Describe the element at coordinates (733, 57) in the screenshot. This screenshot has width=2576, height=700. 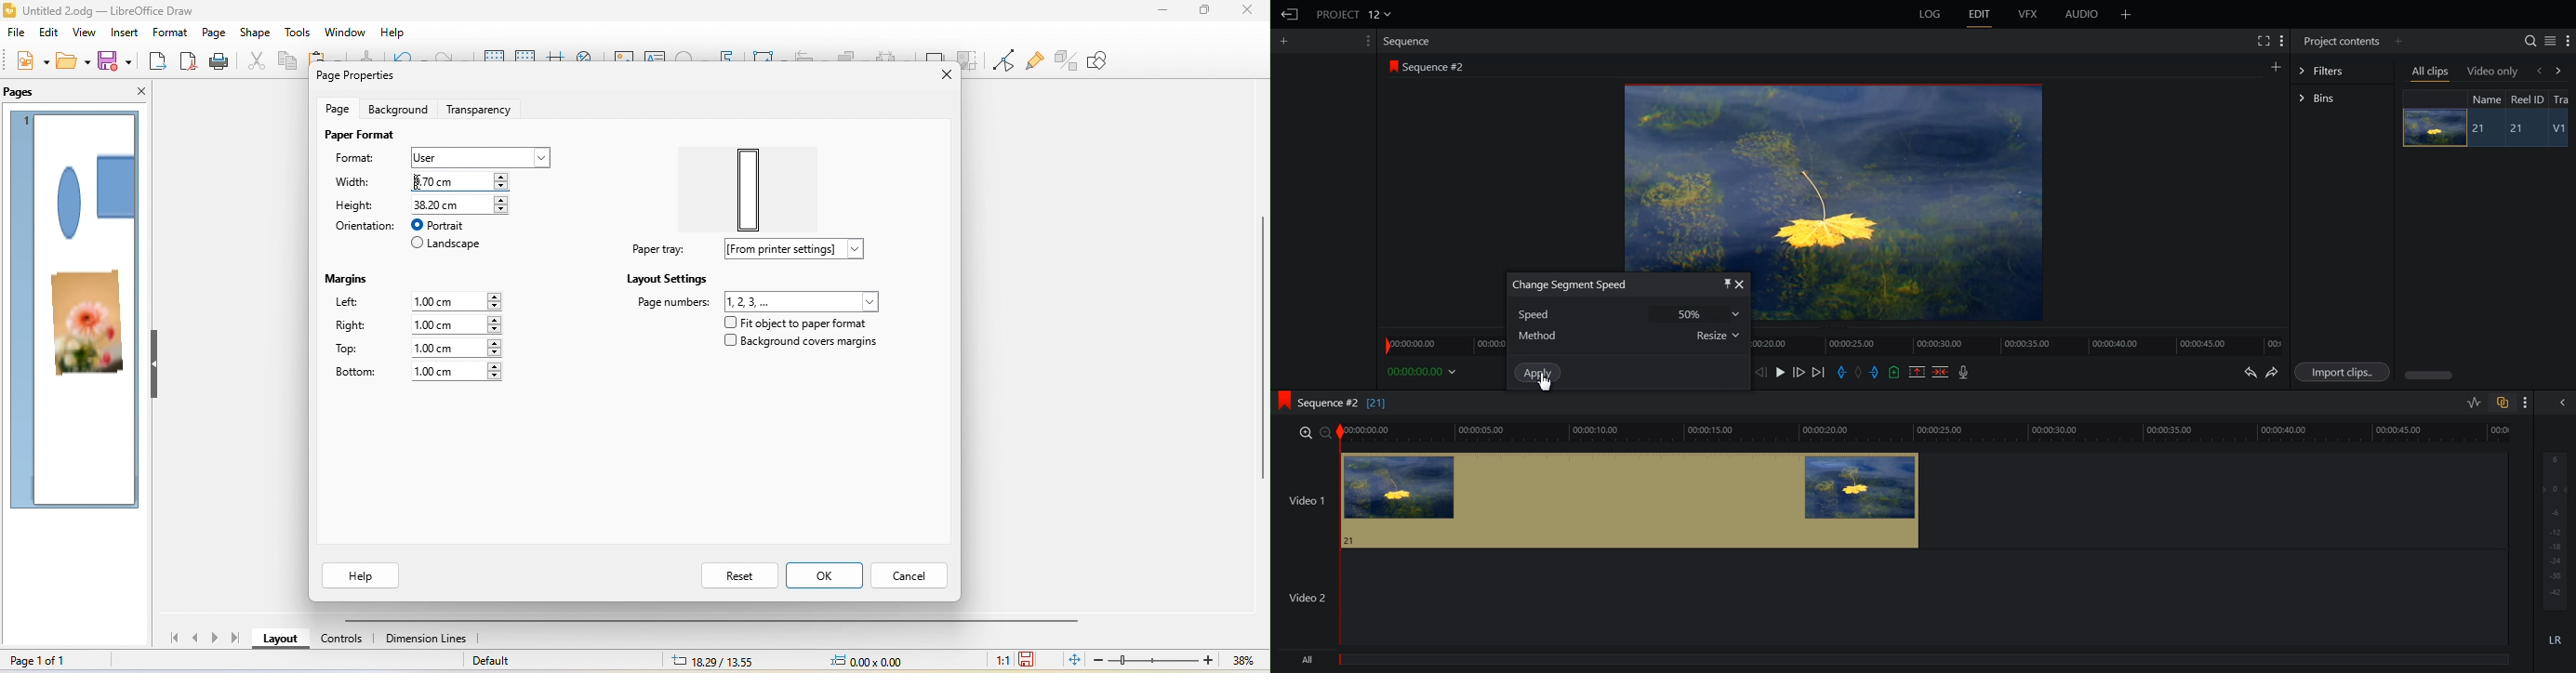
I see `fontwork text` at that location.